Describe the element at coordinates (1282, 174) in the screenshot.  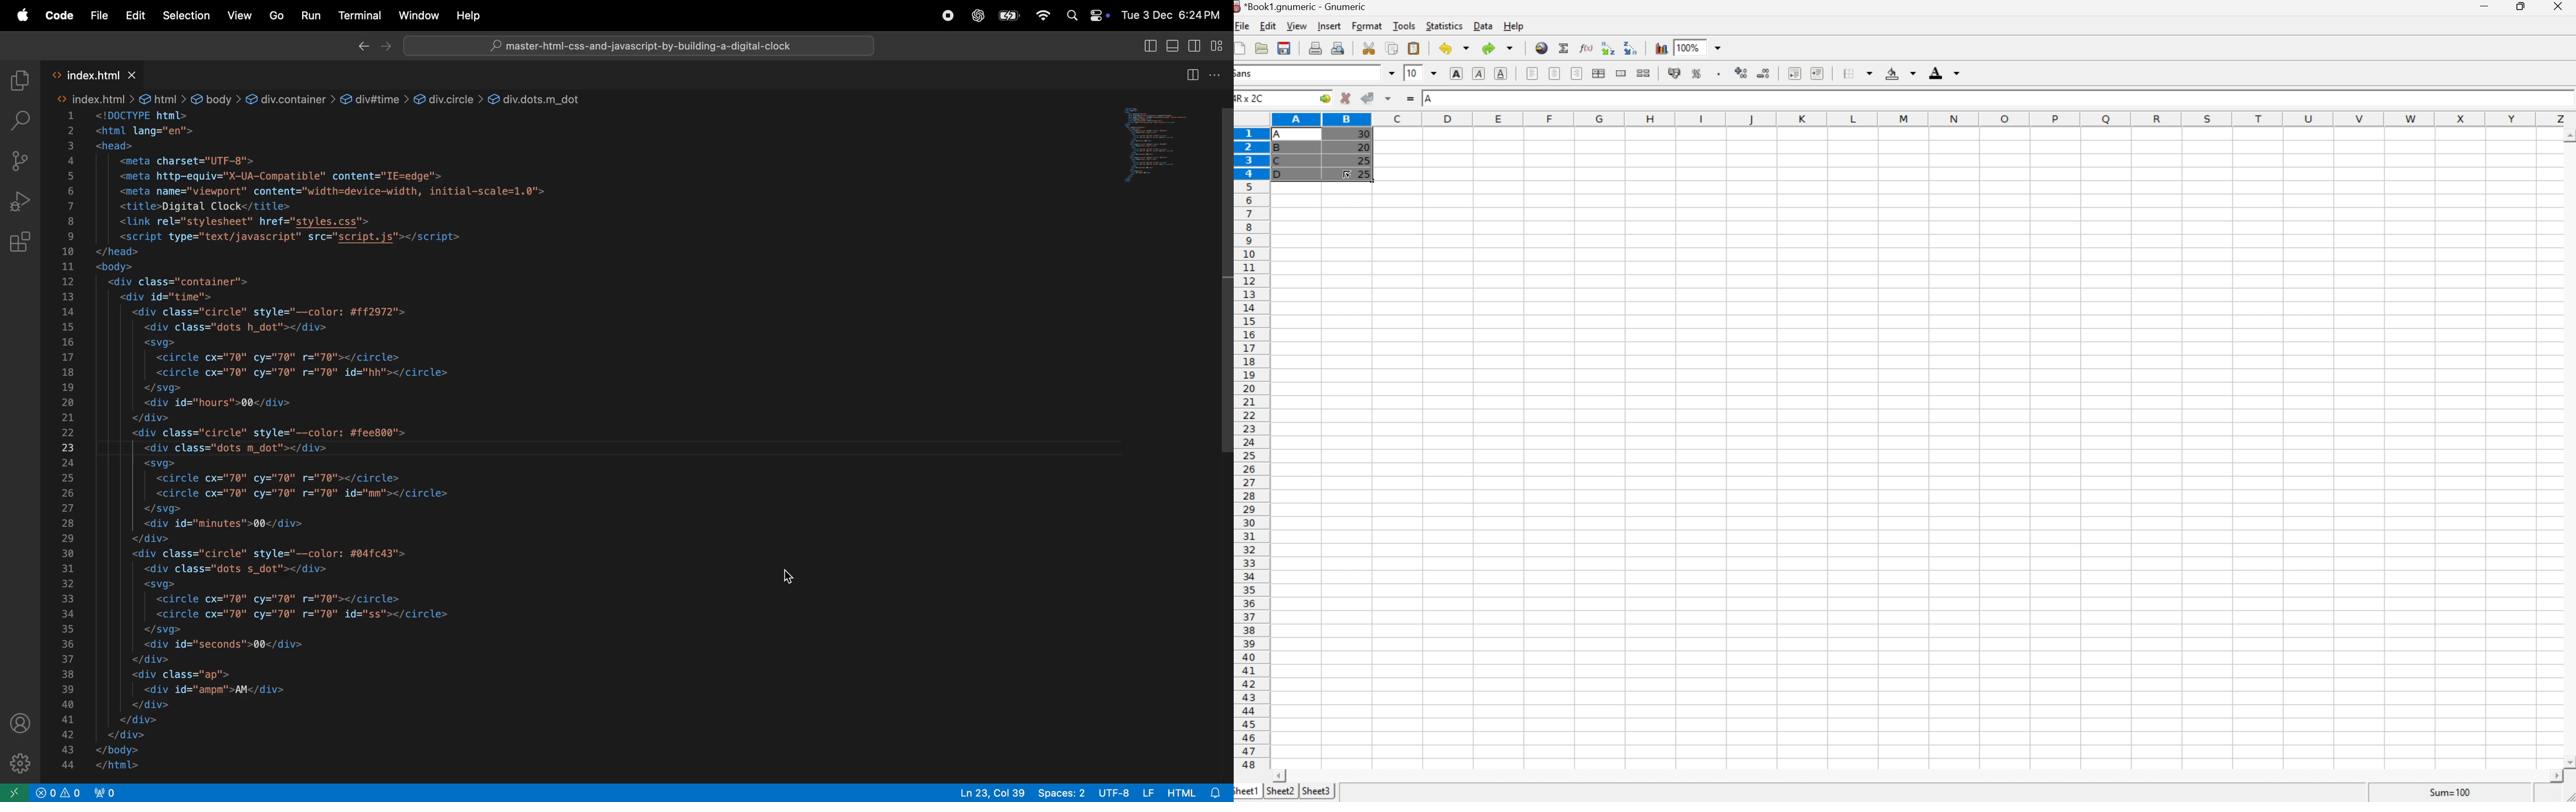
I see `D` at that location.